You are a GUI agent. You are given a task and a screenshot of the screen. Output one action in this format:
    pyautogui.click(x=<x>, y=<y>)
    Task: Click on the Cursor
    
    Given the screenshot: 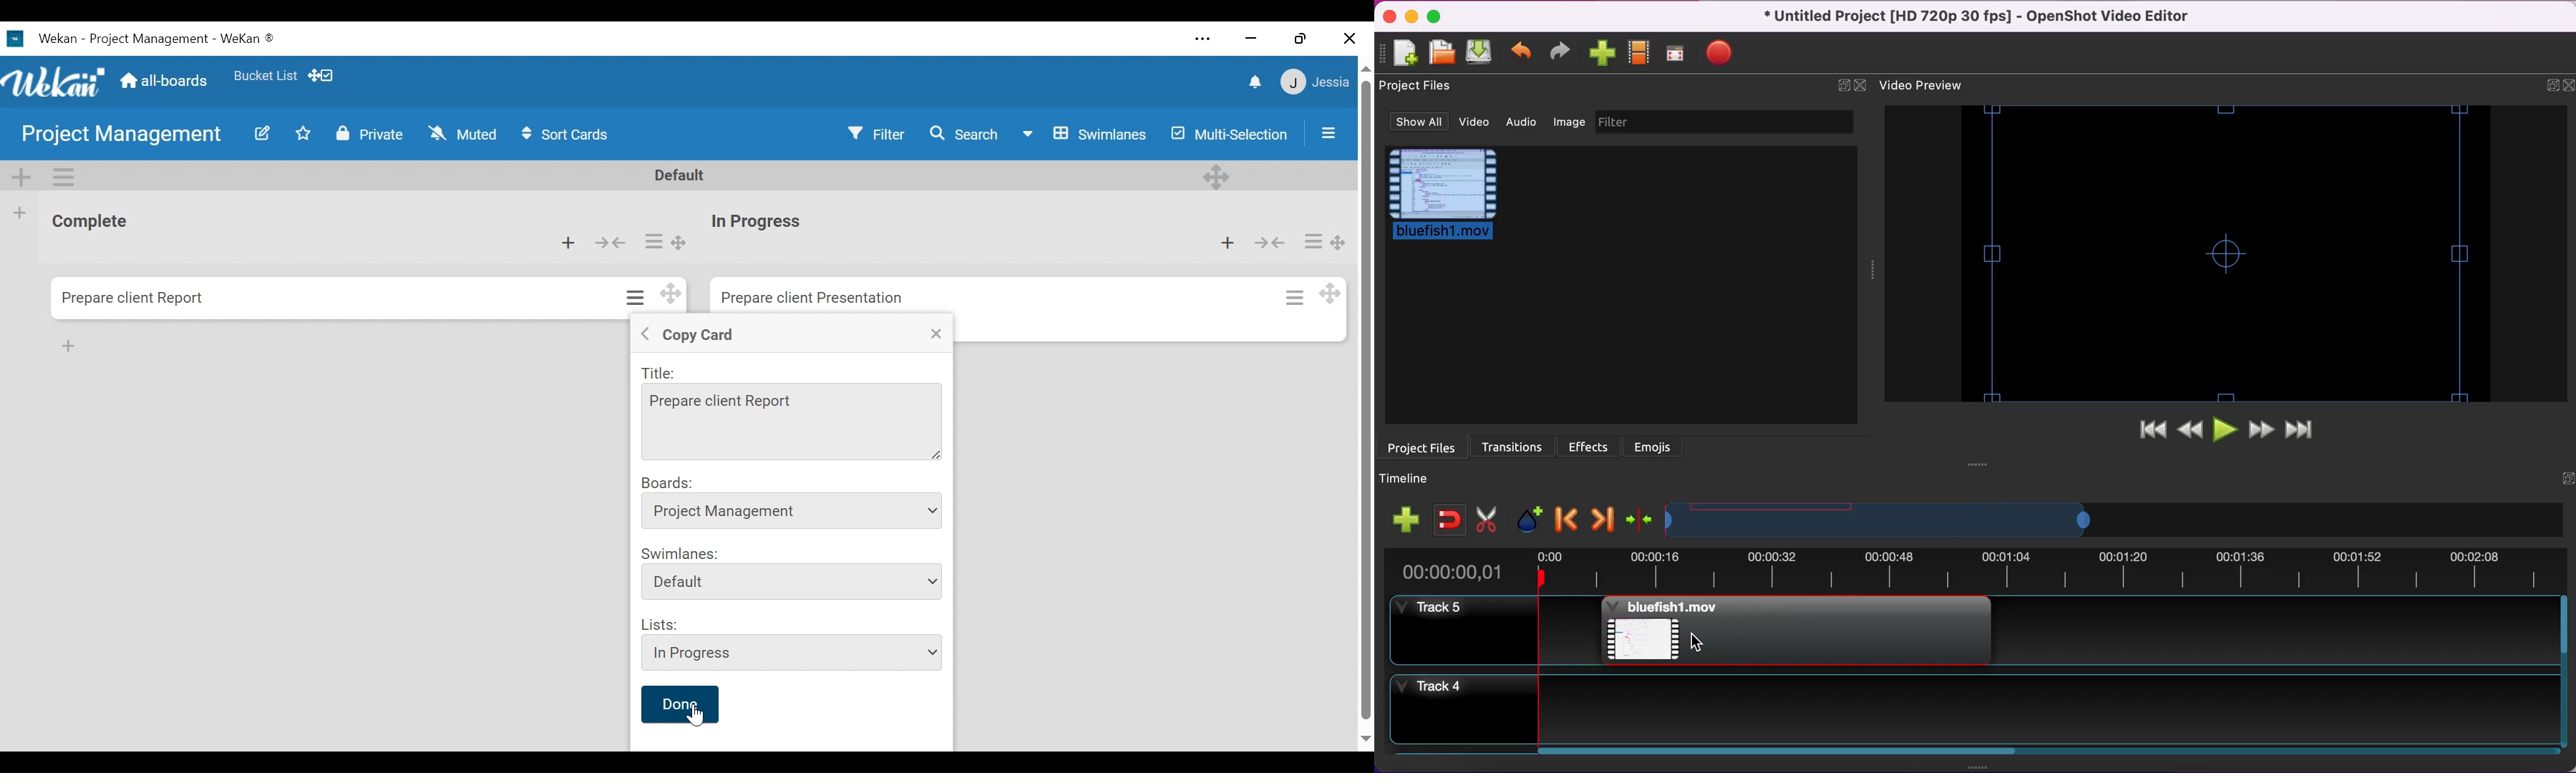 What is the action you would take?
    pyautogui.click(x=1696, y=641)
    